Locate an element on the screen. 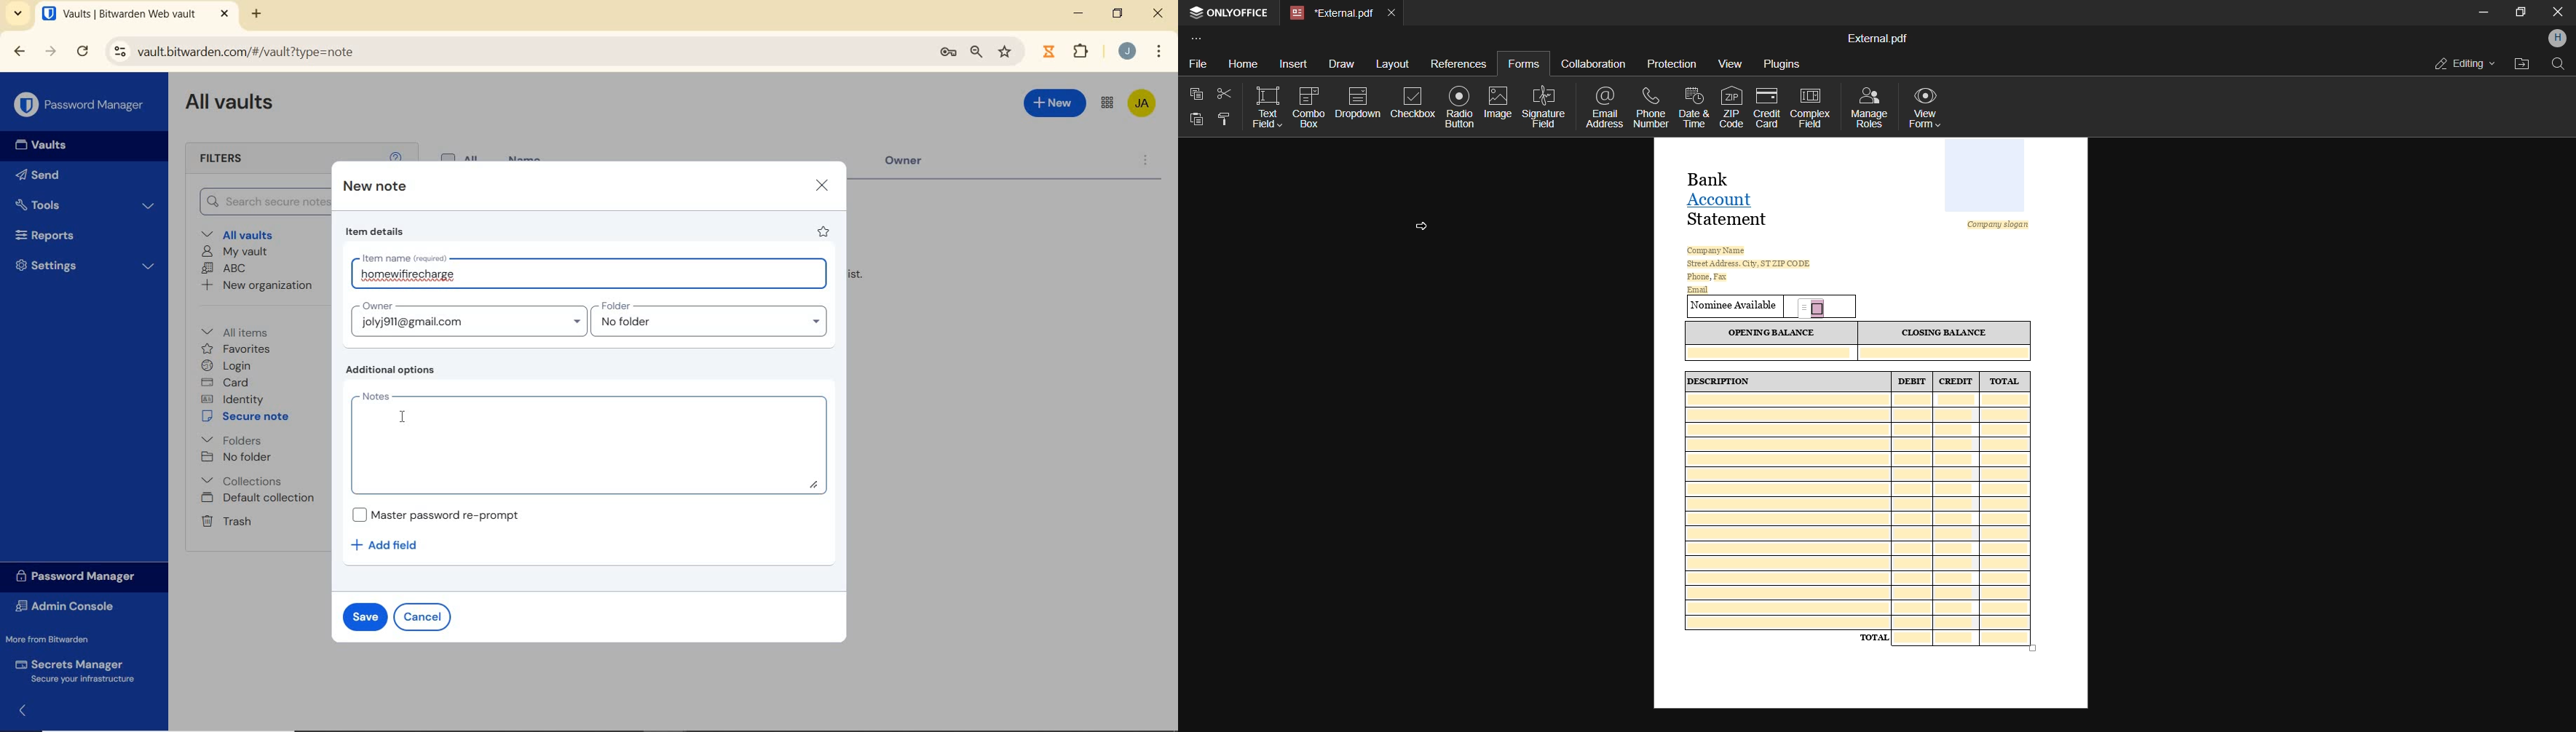  login is located at coordinates (229, 365).